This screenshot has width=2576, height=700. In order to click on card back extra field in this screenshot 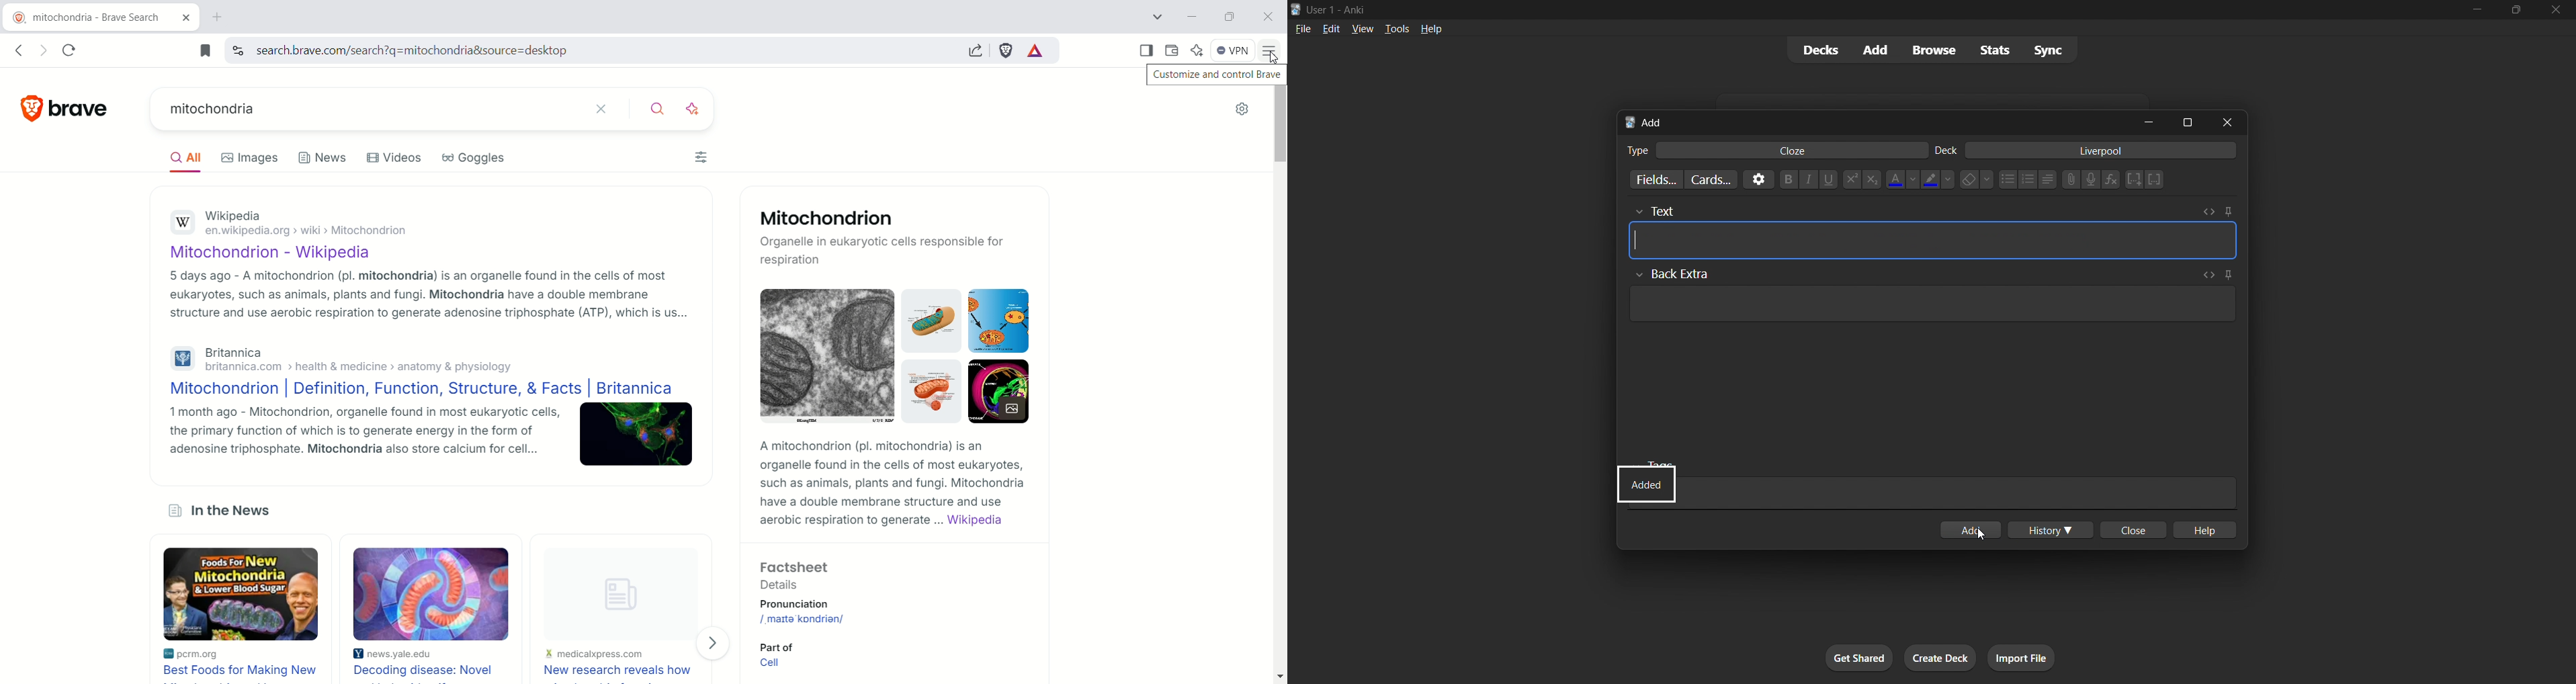, I will do `click(1928, 308)`.